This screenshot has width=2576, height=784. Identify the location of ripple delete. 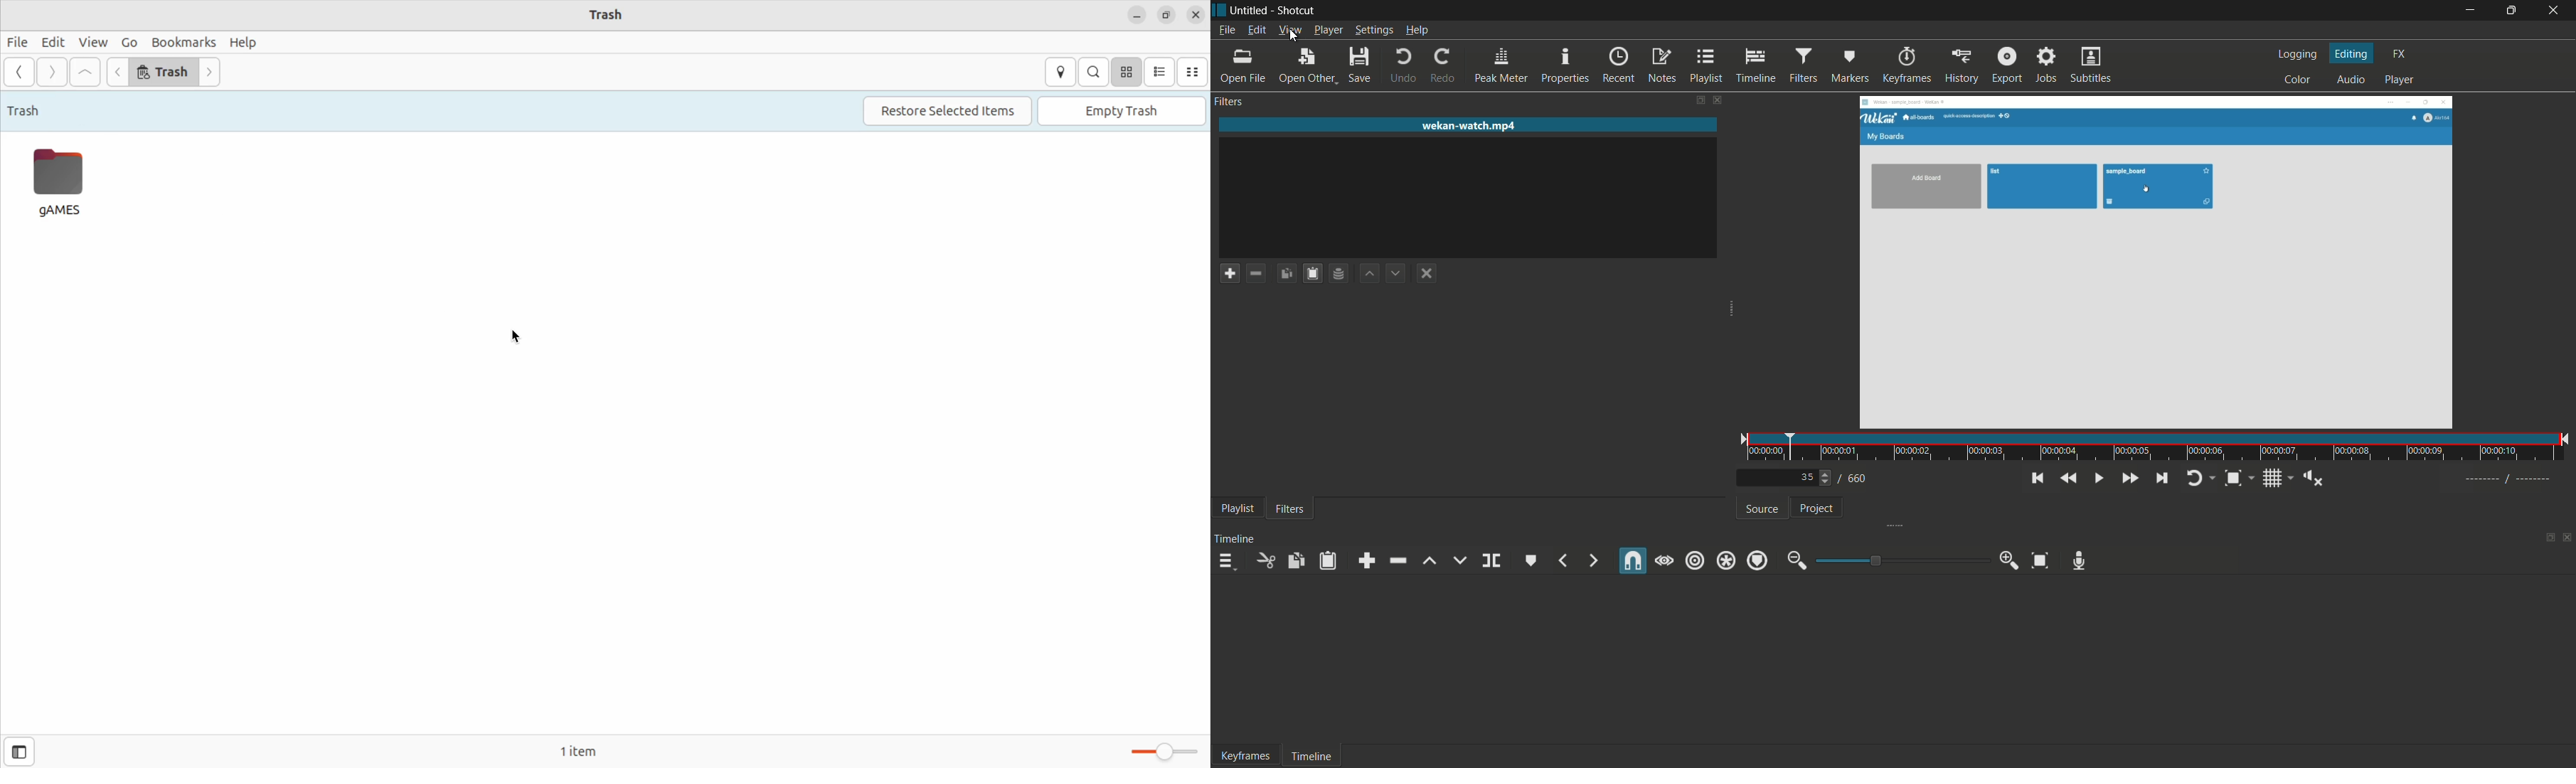
(1398, 560).